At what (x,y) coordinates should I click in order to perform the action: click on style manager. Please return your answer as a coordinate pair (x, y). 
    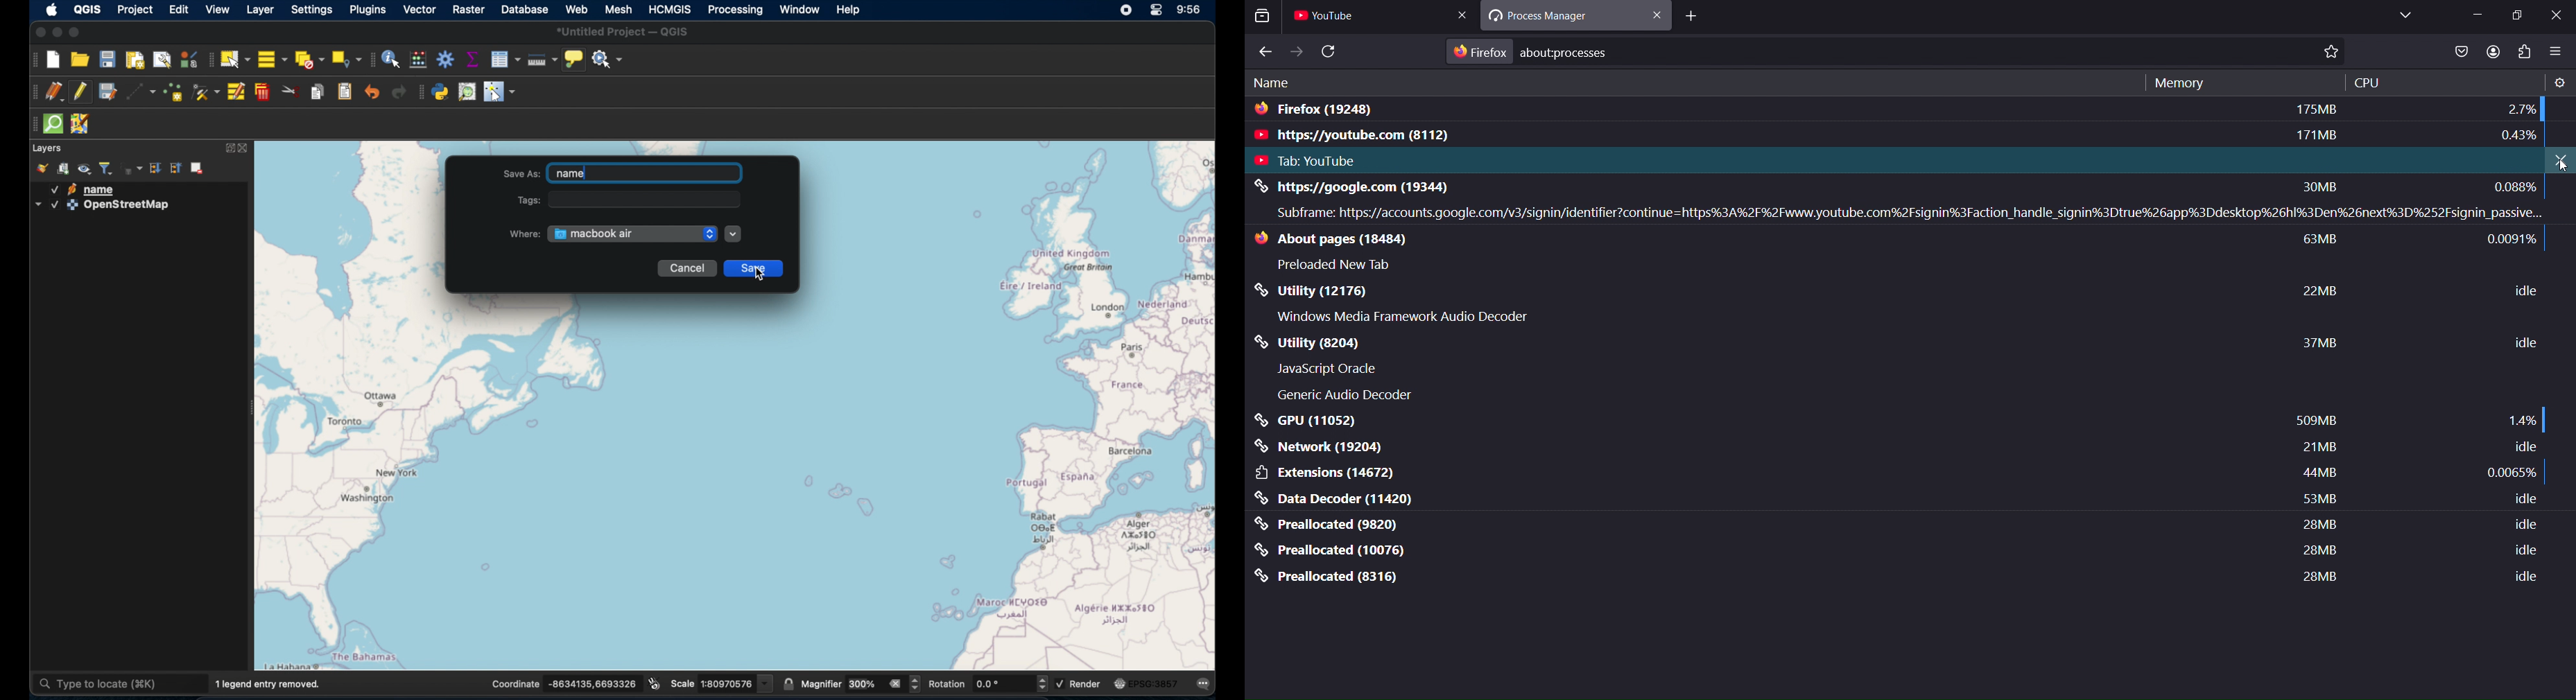
    Looking at the image, I should click on (188, 61).